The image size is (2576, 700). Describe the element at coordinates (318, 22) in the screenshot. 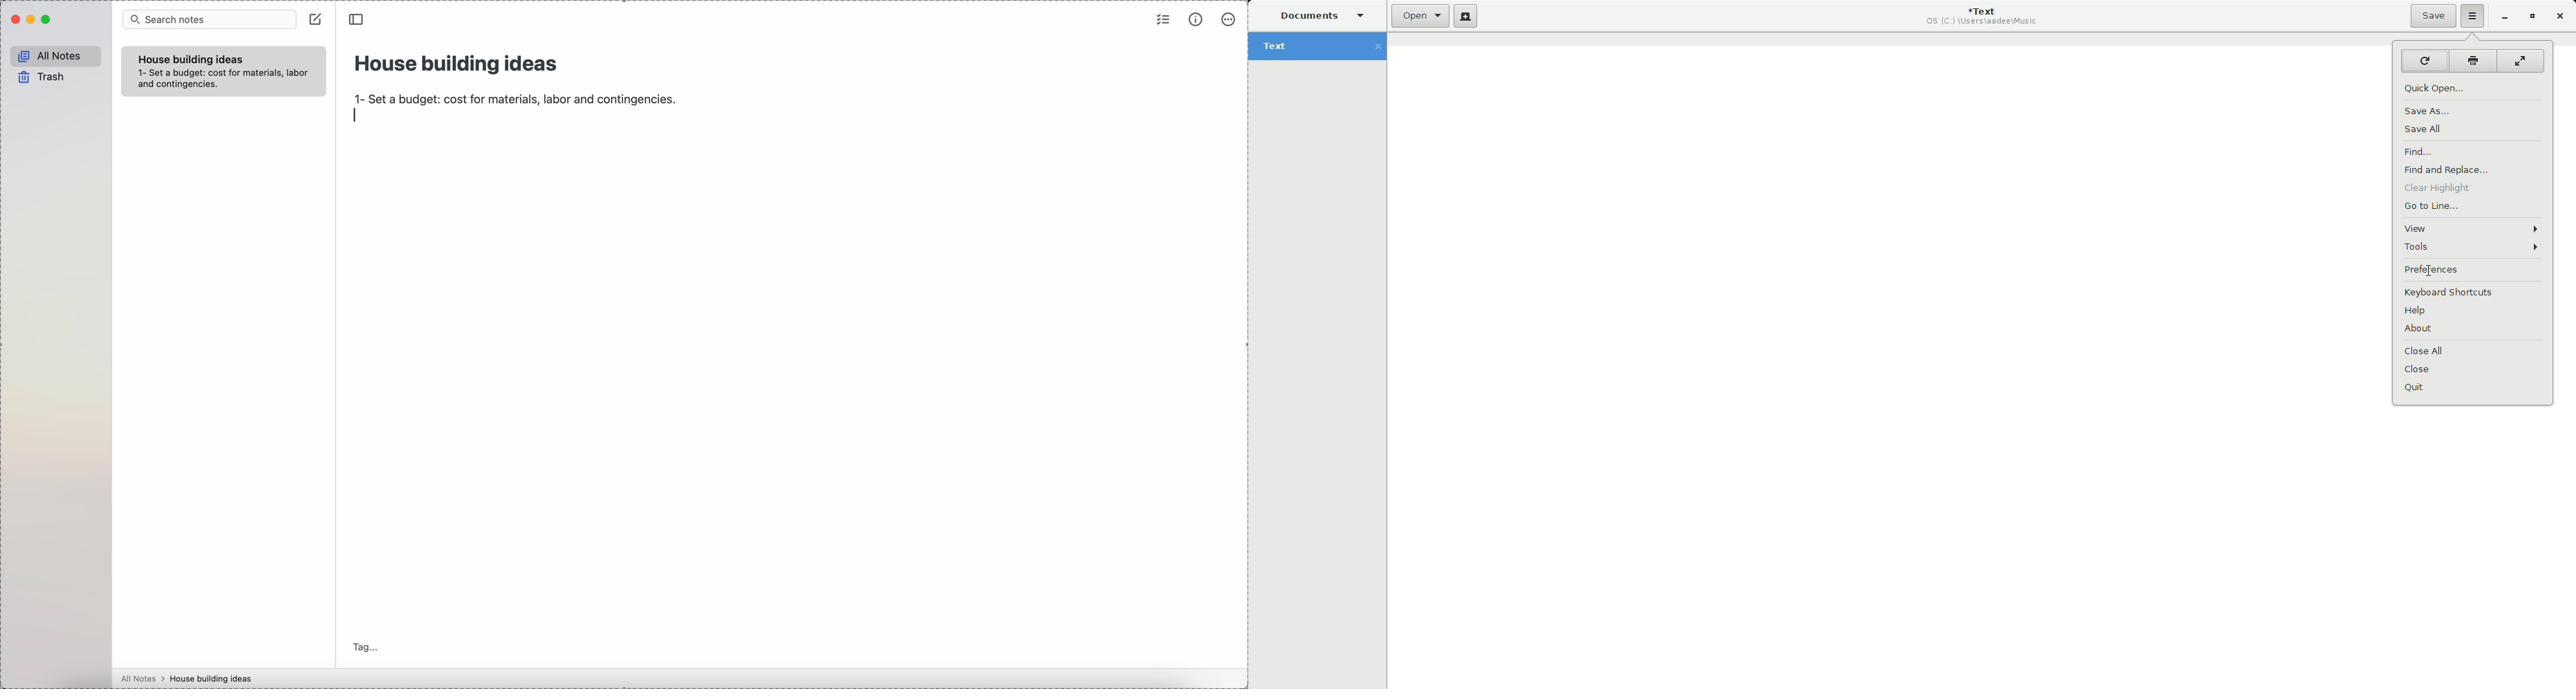

I see `create note` at that location.